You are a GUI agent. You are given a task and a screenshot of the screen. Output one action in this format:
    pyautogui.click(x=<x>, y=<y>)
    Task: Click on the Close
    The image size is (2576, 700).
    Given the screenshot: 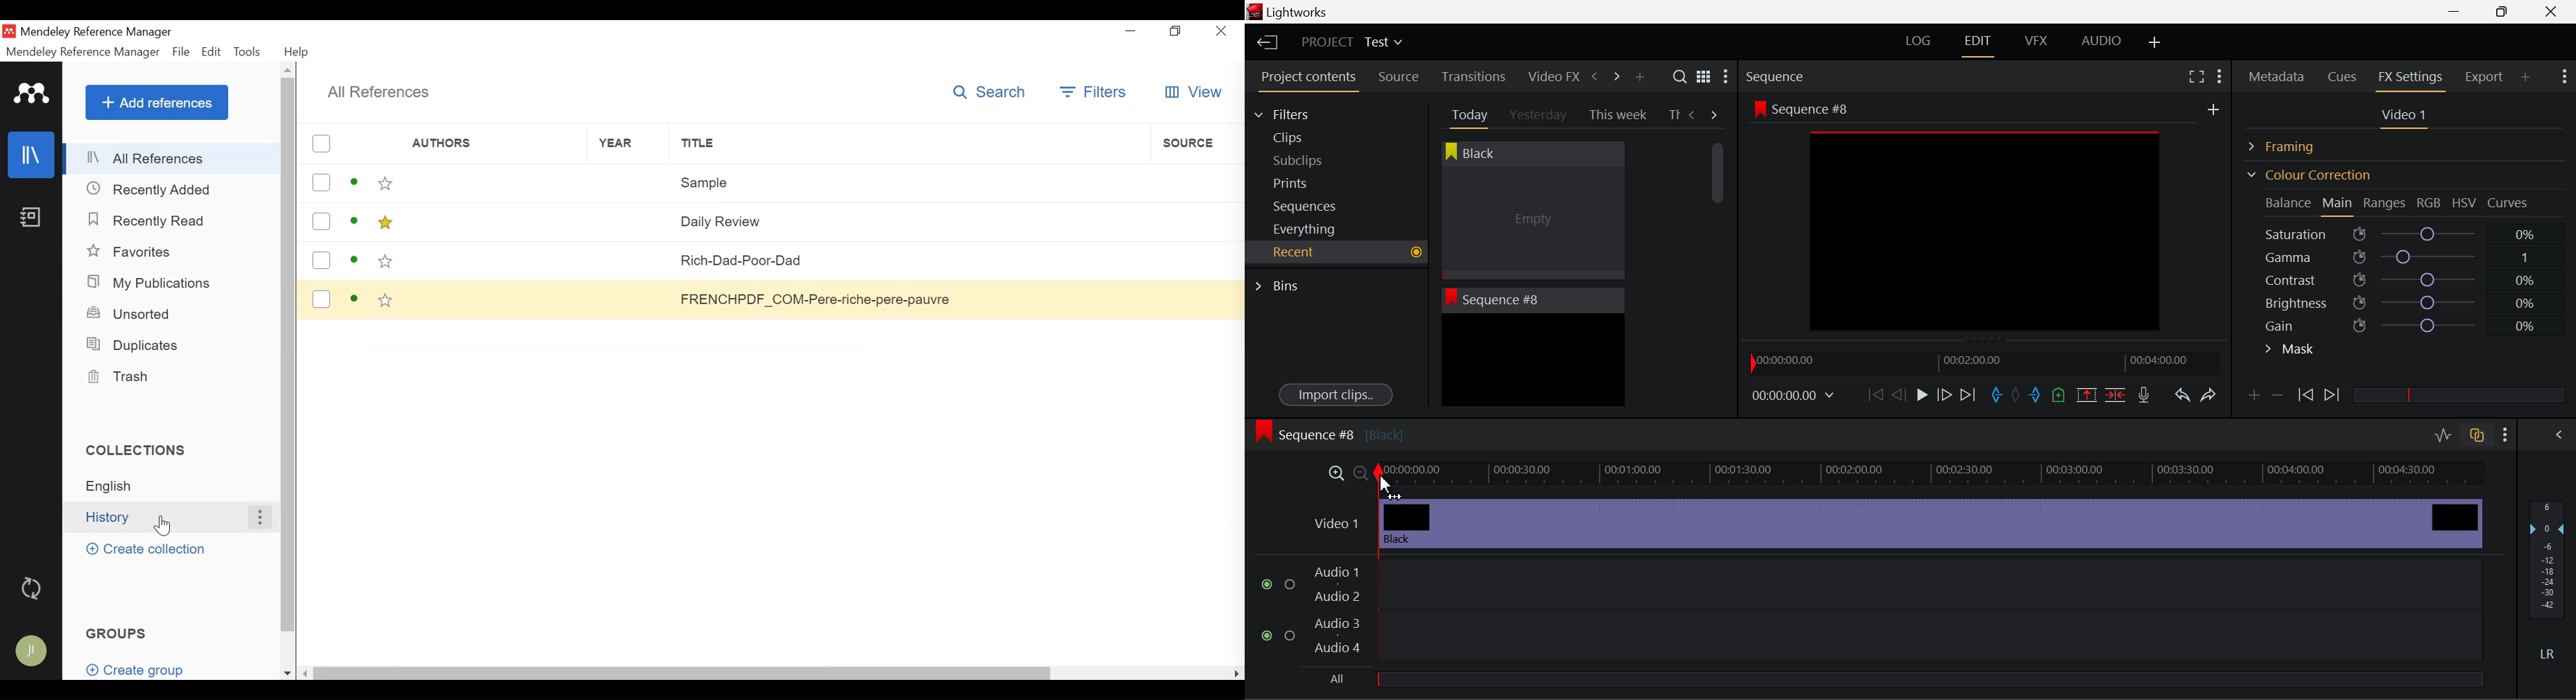 What is the action you would take?
    pyautogui.click(x=1219, y=31)
    